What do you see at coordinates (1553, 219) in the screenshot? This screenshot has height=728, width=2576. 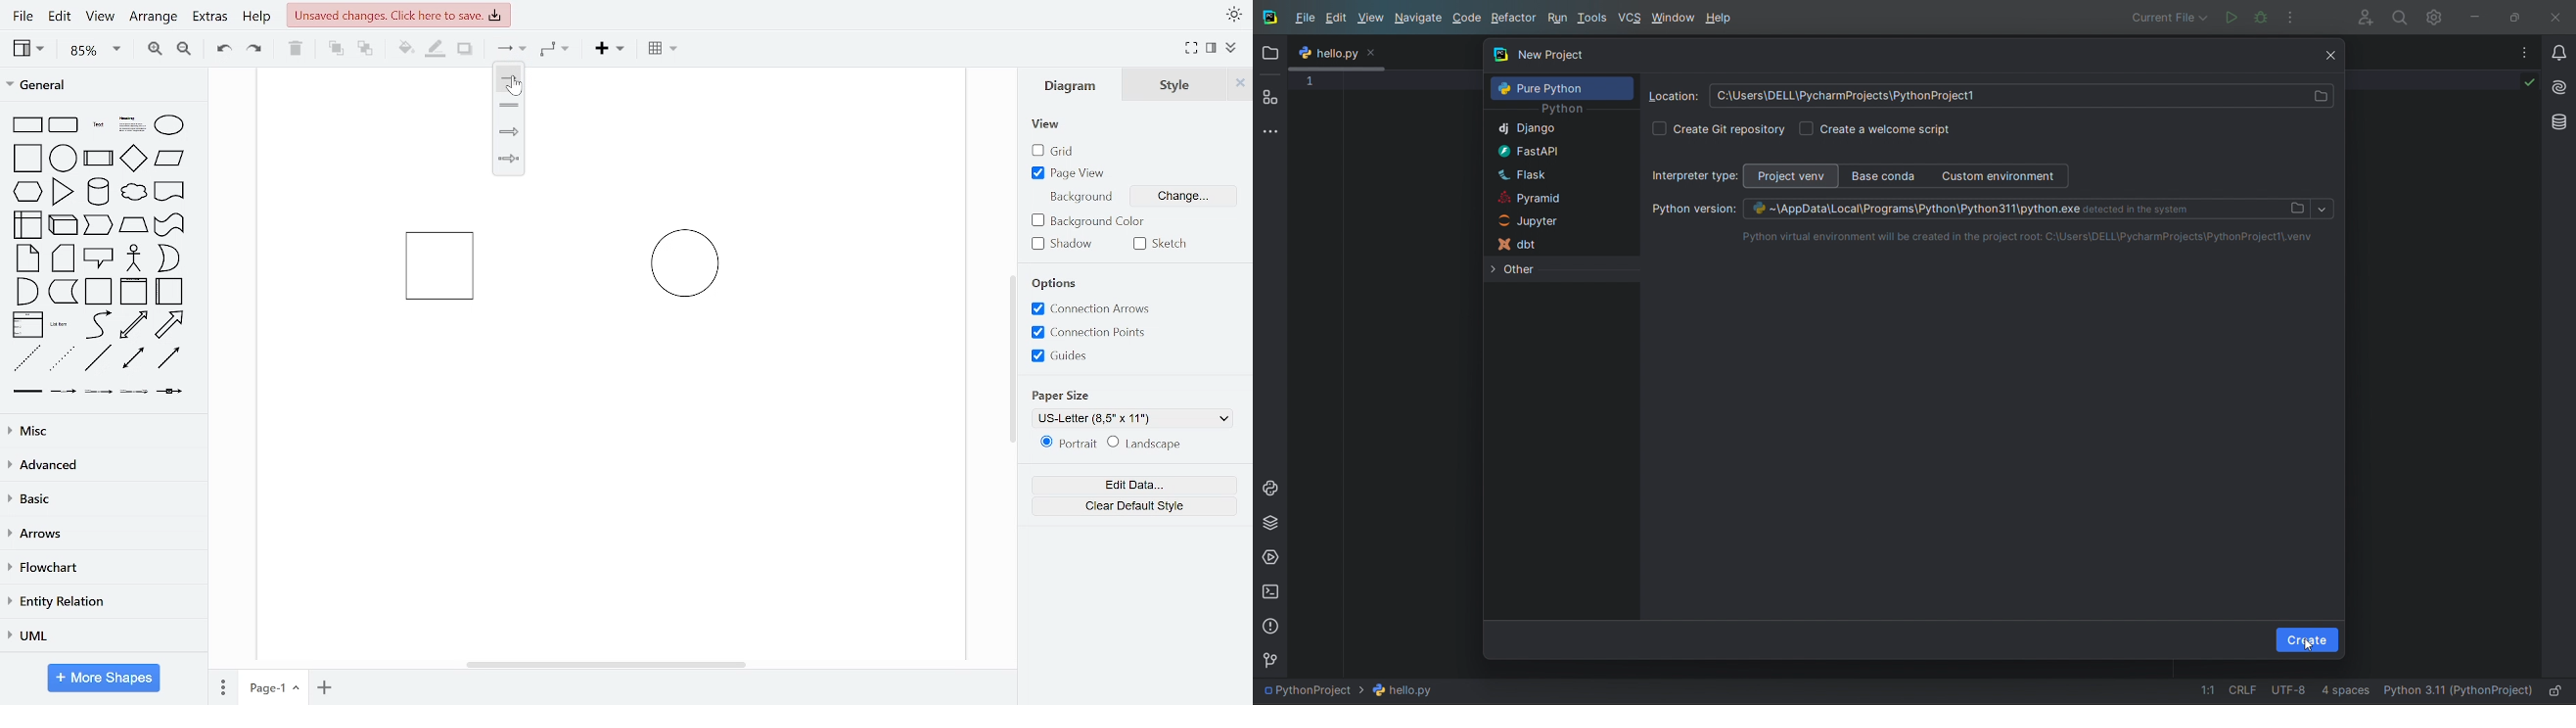 I see `jupyter` at bounding box center [1553, 219].